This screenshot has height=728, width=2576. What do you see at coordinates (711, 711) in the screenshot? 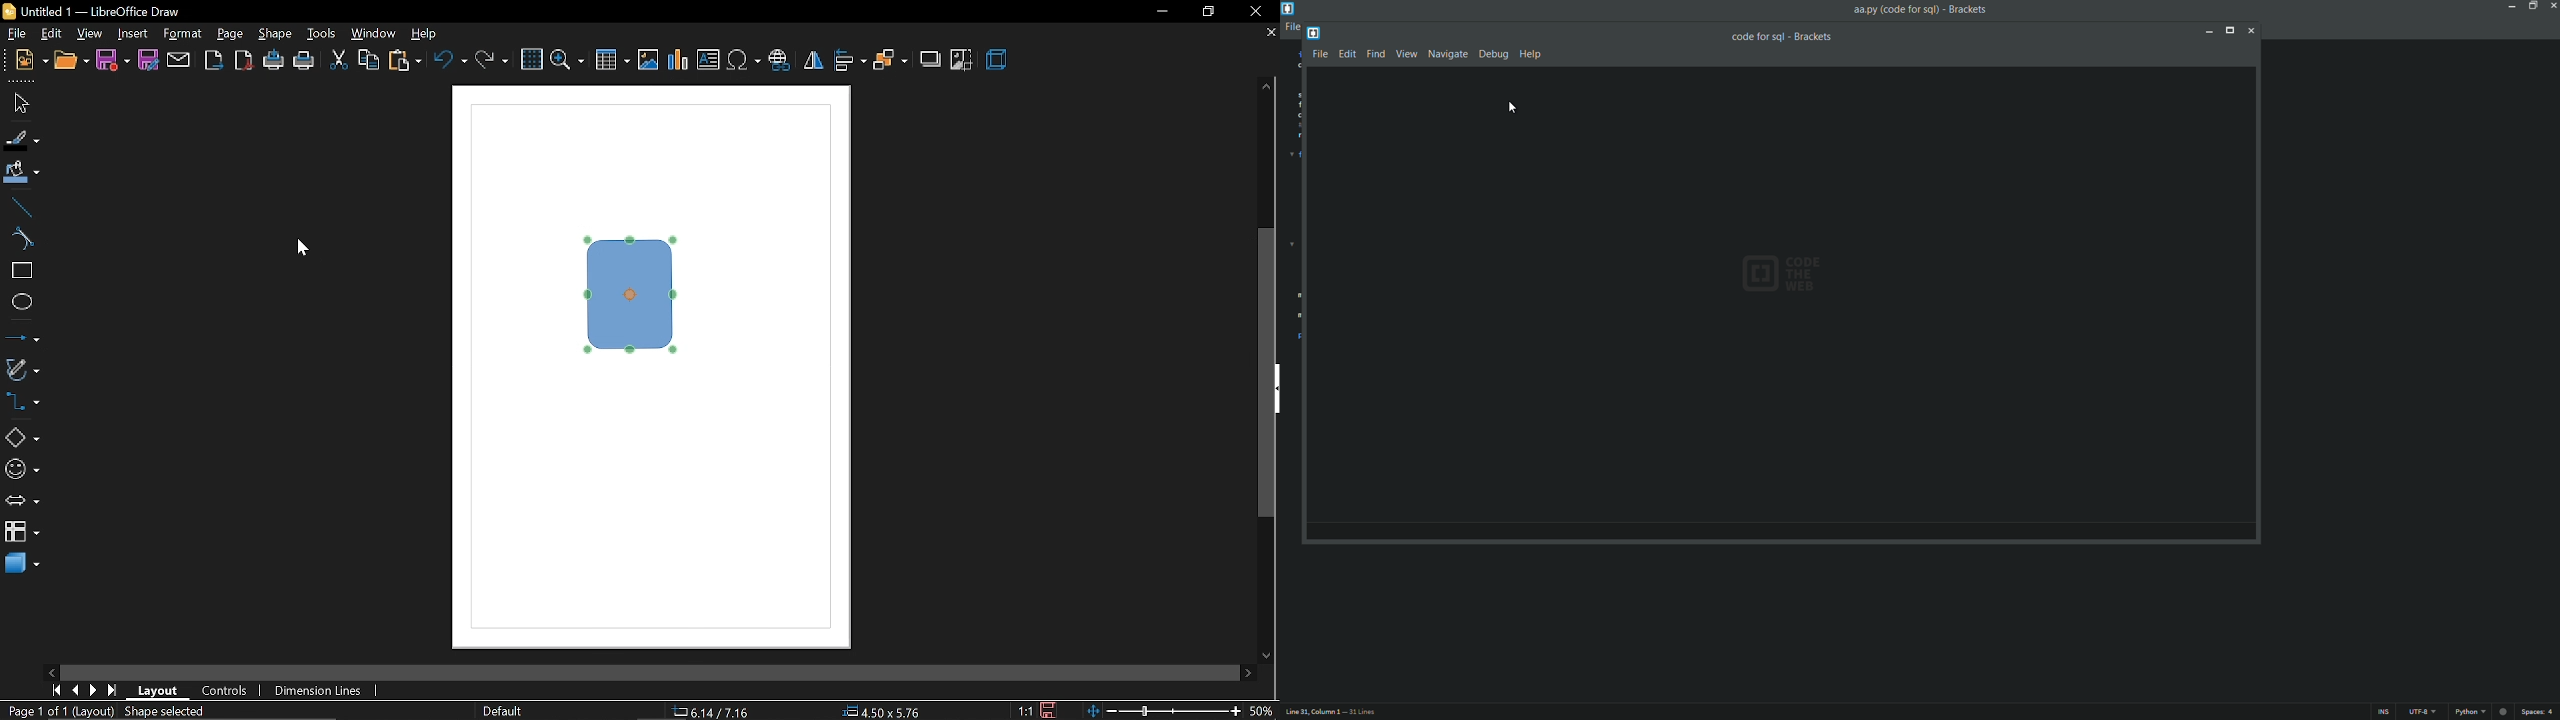
I see `6.14/7.16` at bounding box center [711, 711].